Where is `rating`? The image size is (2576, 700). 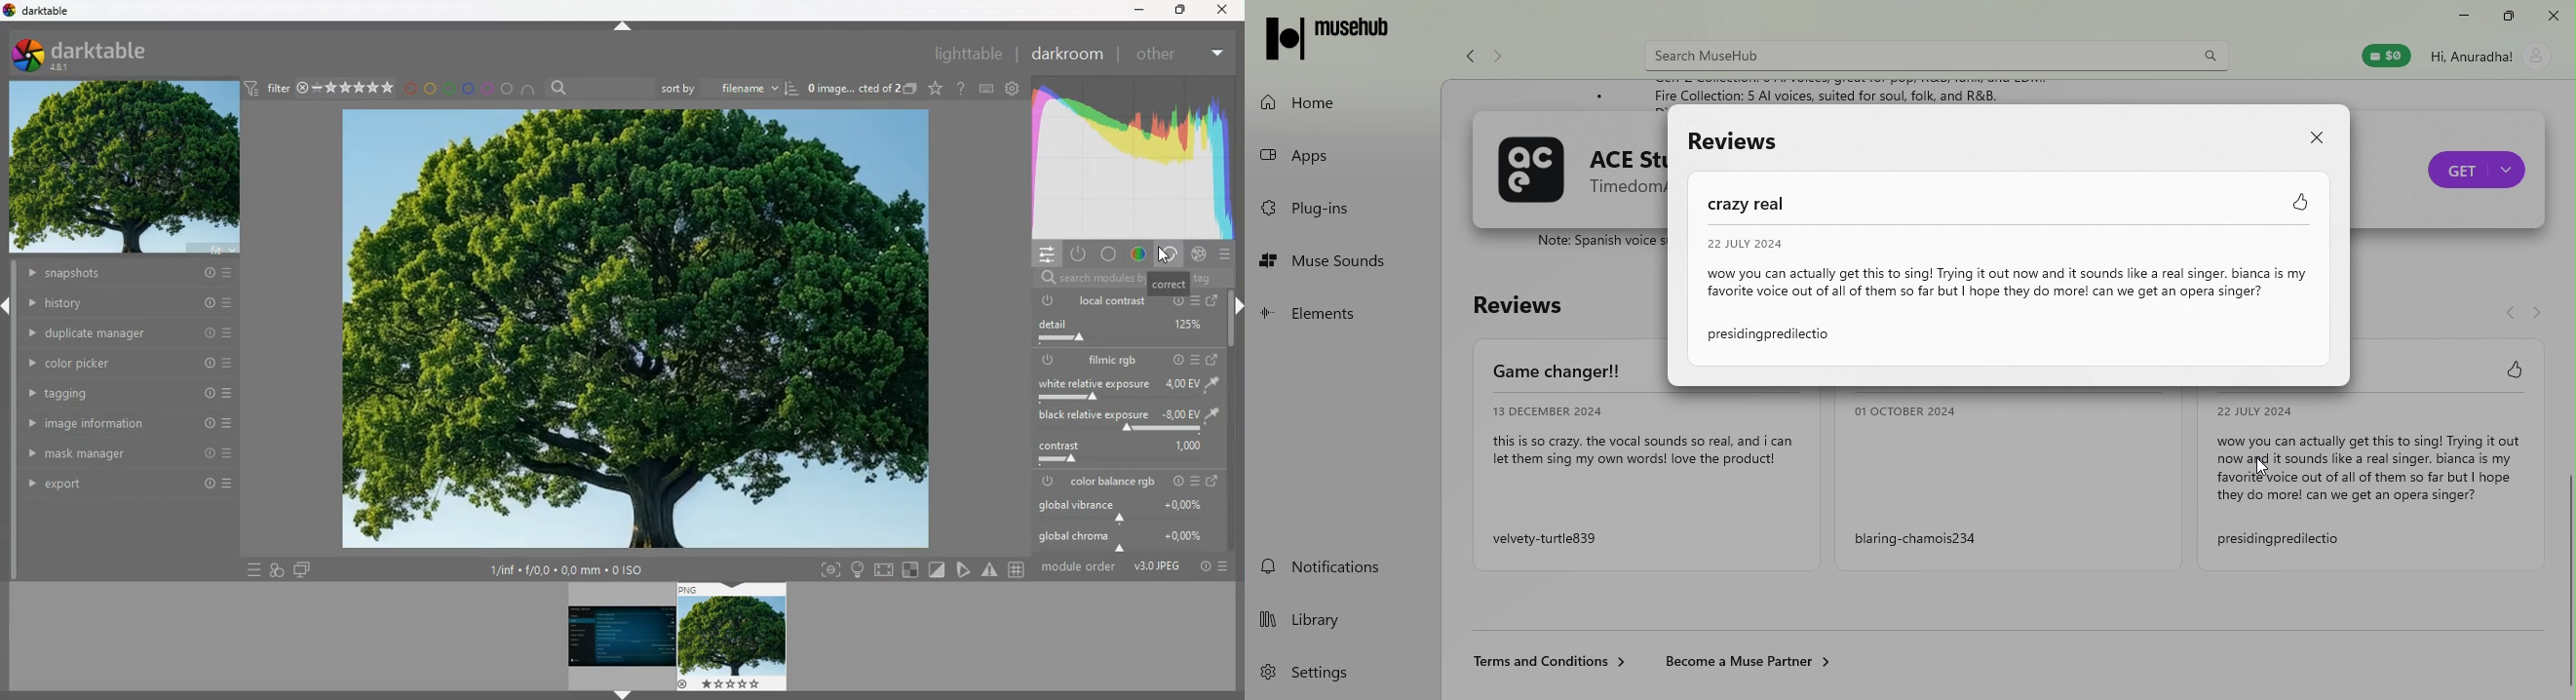 rating is located at coordinates (347, 88).